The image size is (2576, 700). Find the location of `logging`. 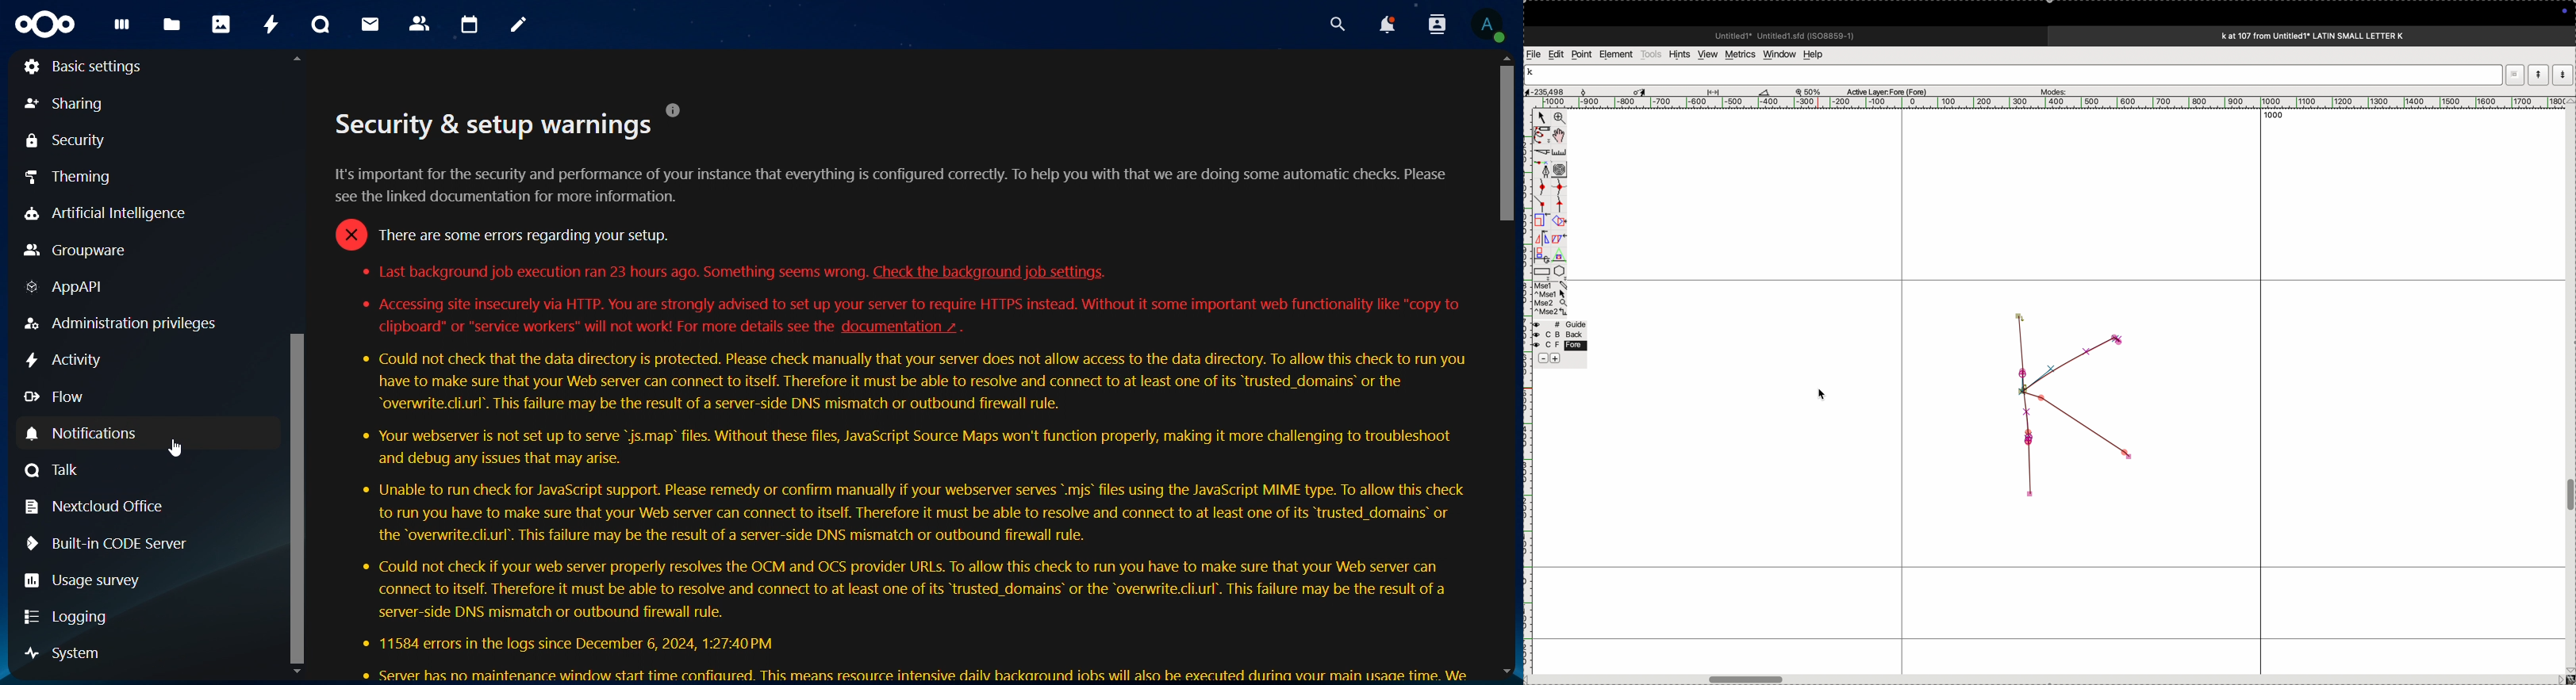

logging is located at coordinates (66, 618).